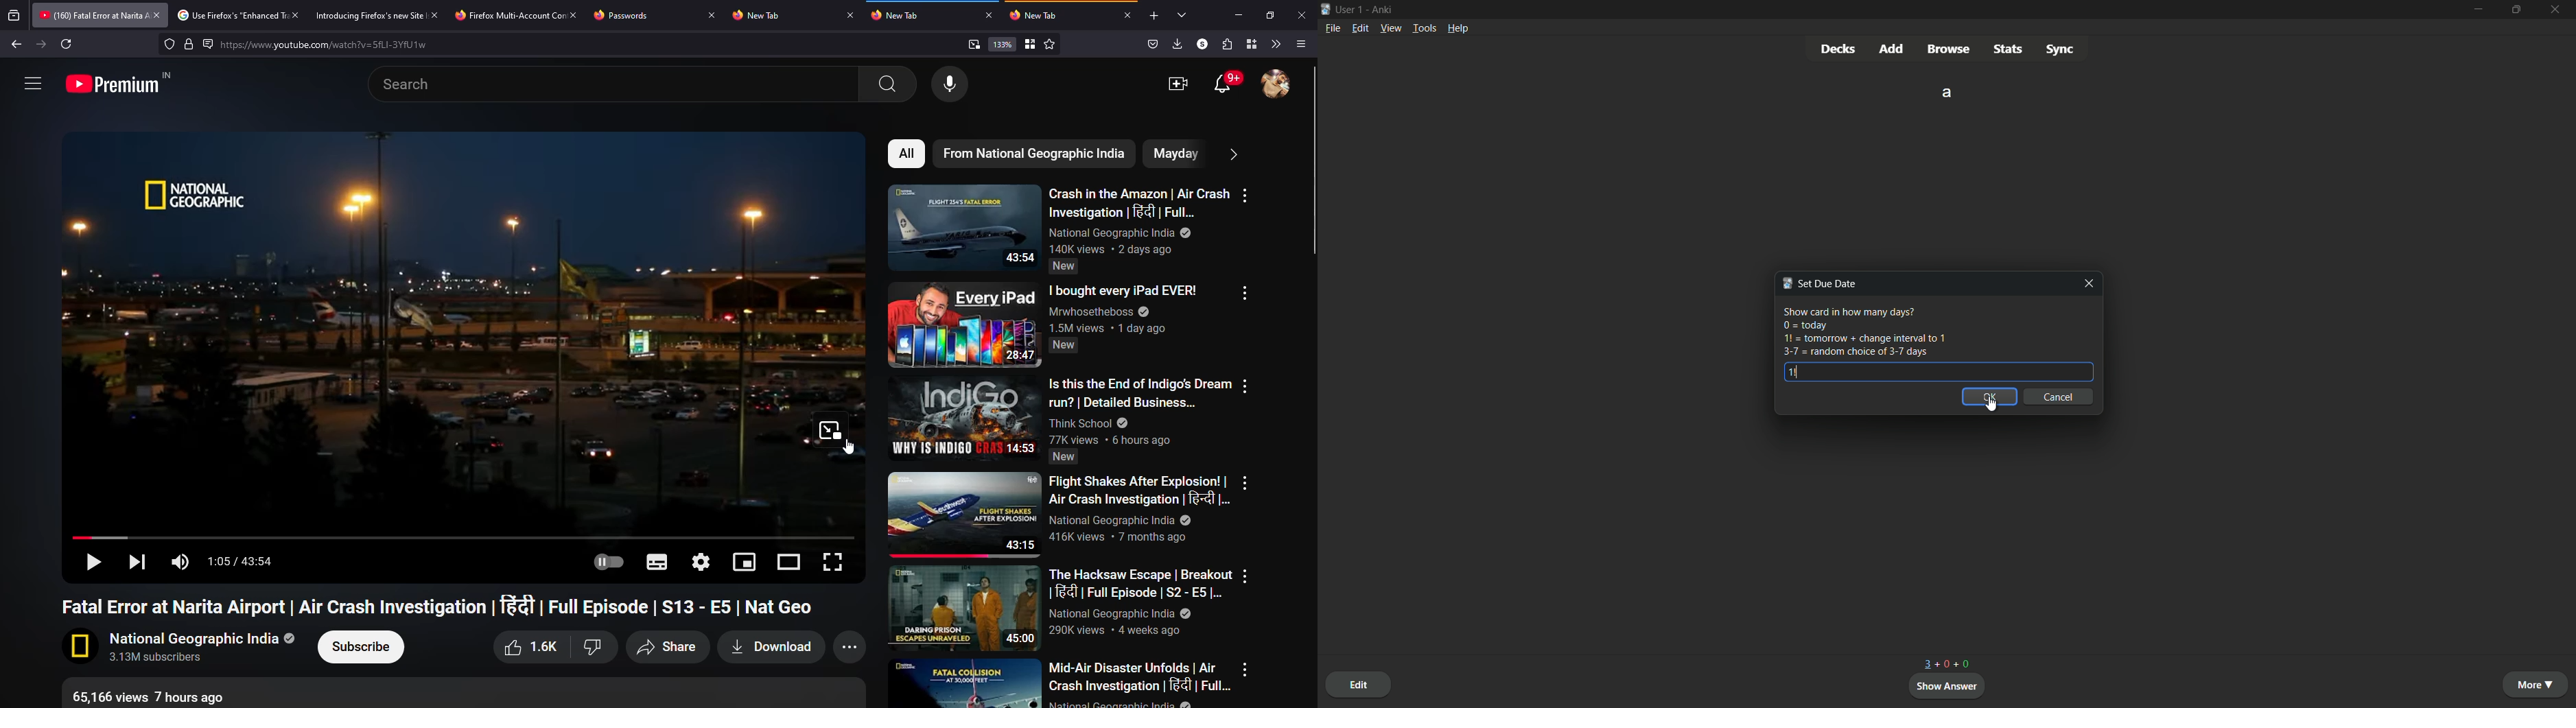  What do you see at coordinates (2538, 684) in the screenshot?
I see `more` at bounding box center [2538, 684].